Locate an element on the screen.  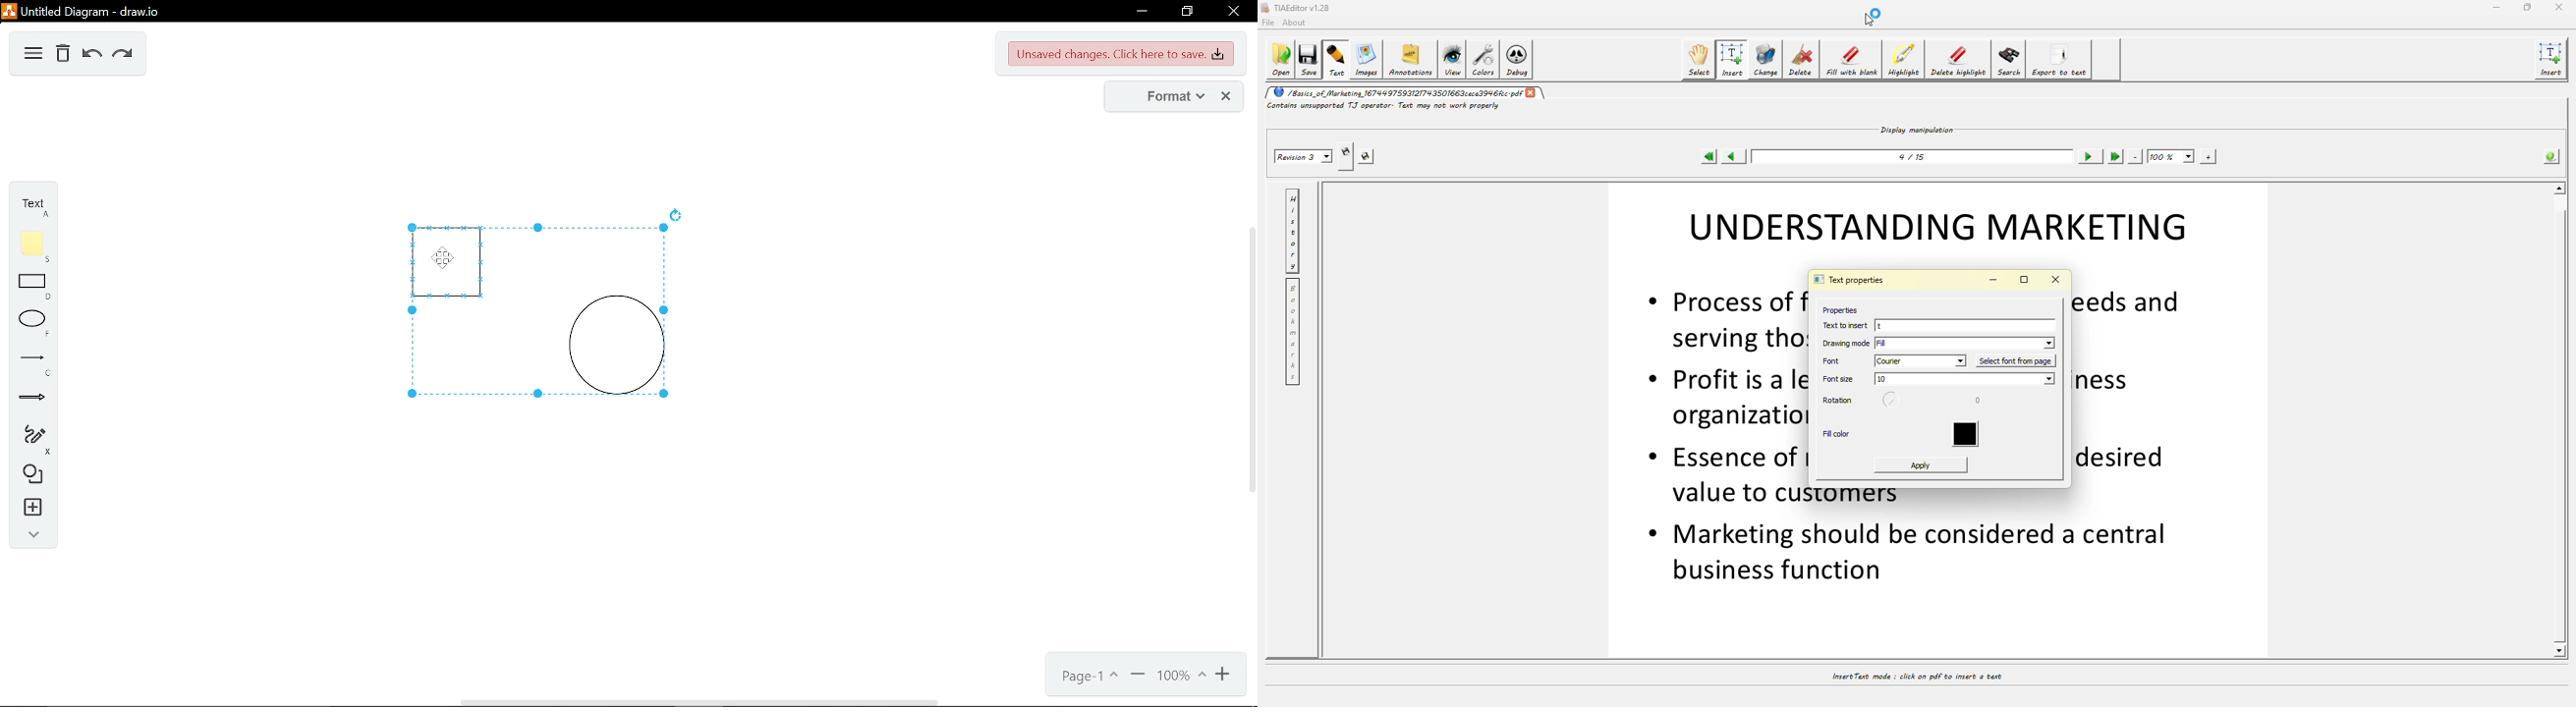
zoom out is located at coordinates (1224, 676).